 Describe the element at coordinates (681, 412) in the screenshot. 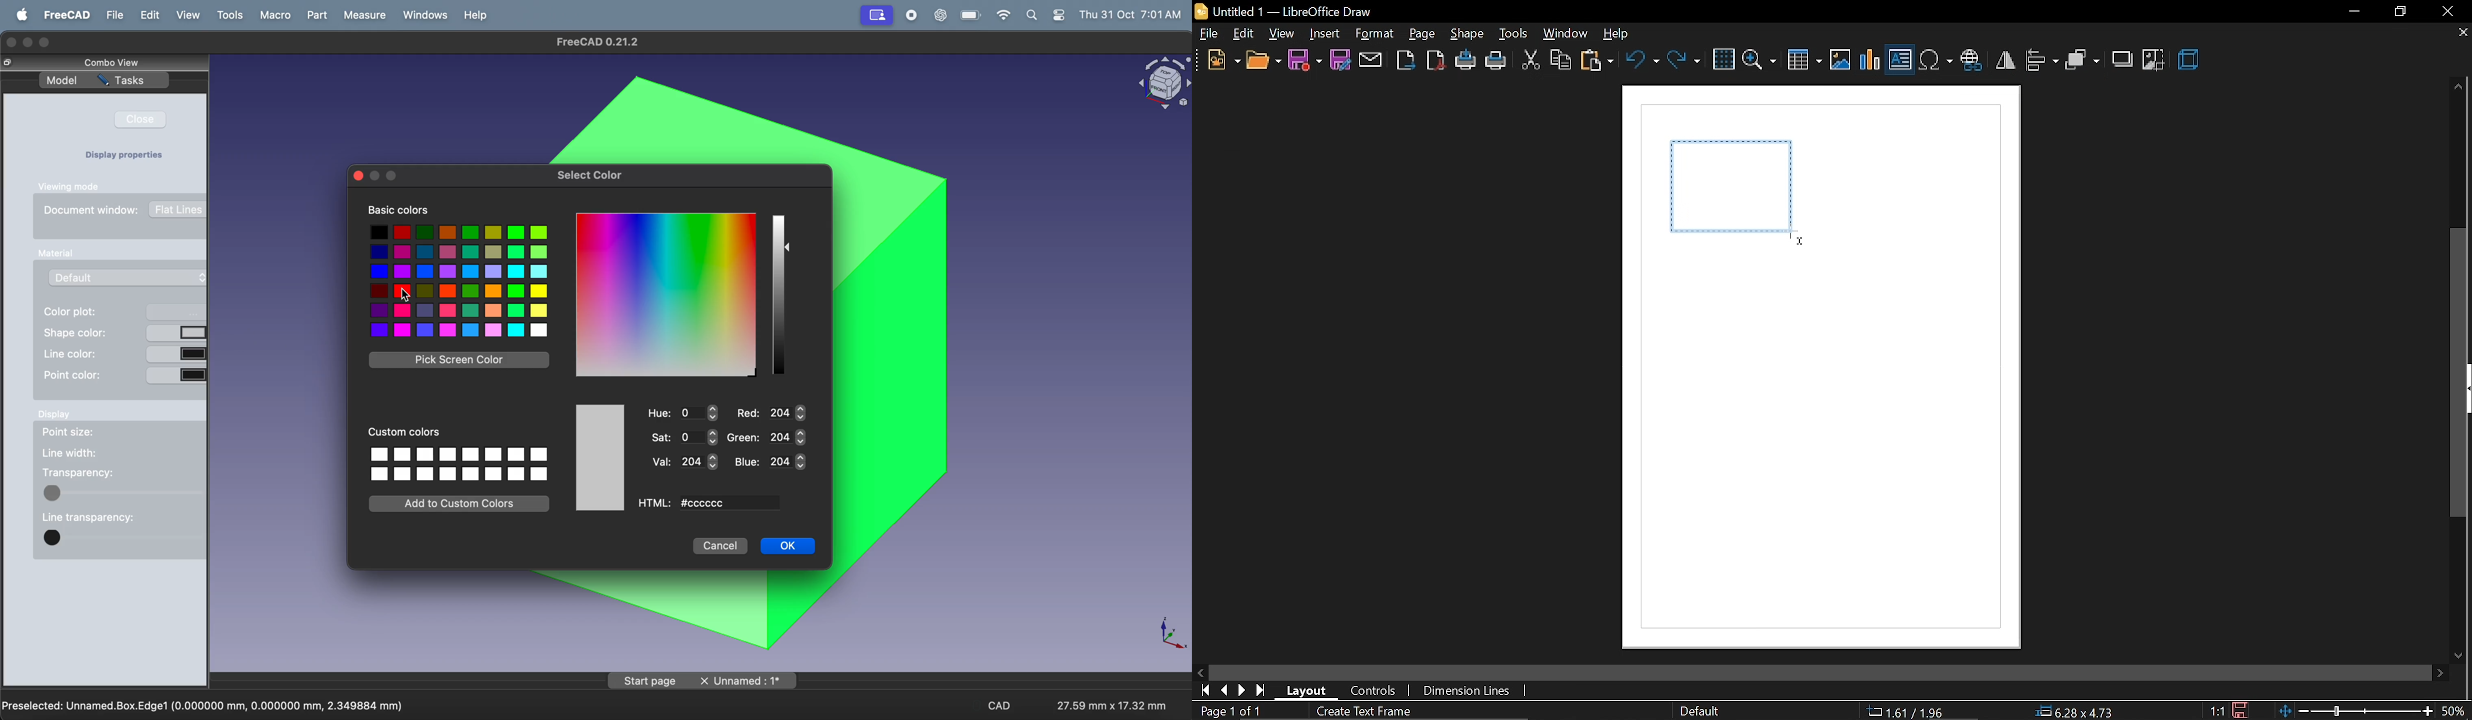

I see `hue` at that location.